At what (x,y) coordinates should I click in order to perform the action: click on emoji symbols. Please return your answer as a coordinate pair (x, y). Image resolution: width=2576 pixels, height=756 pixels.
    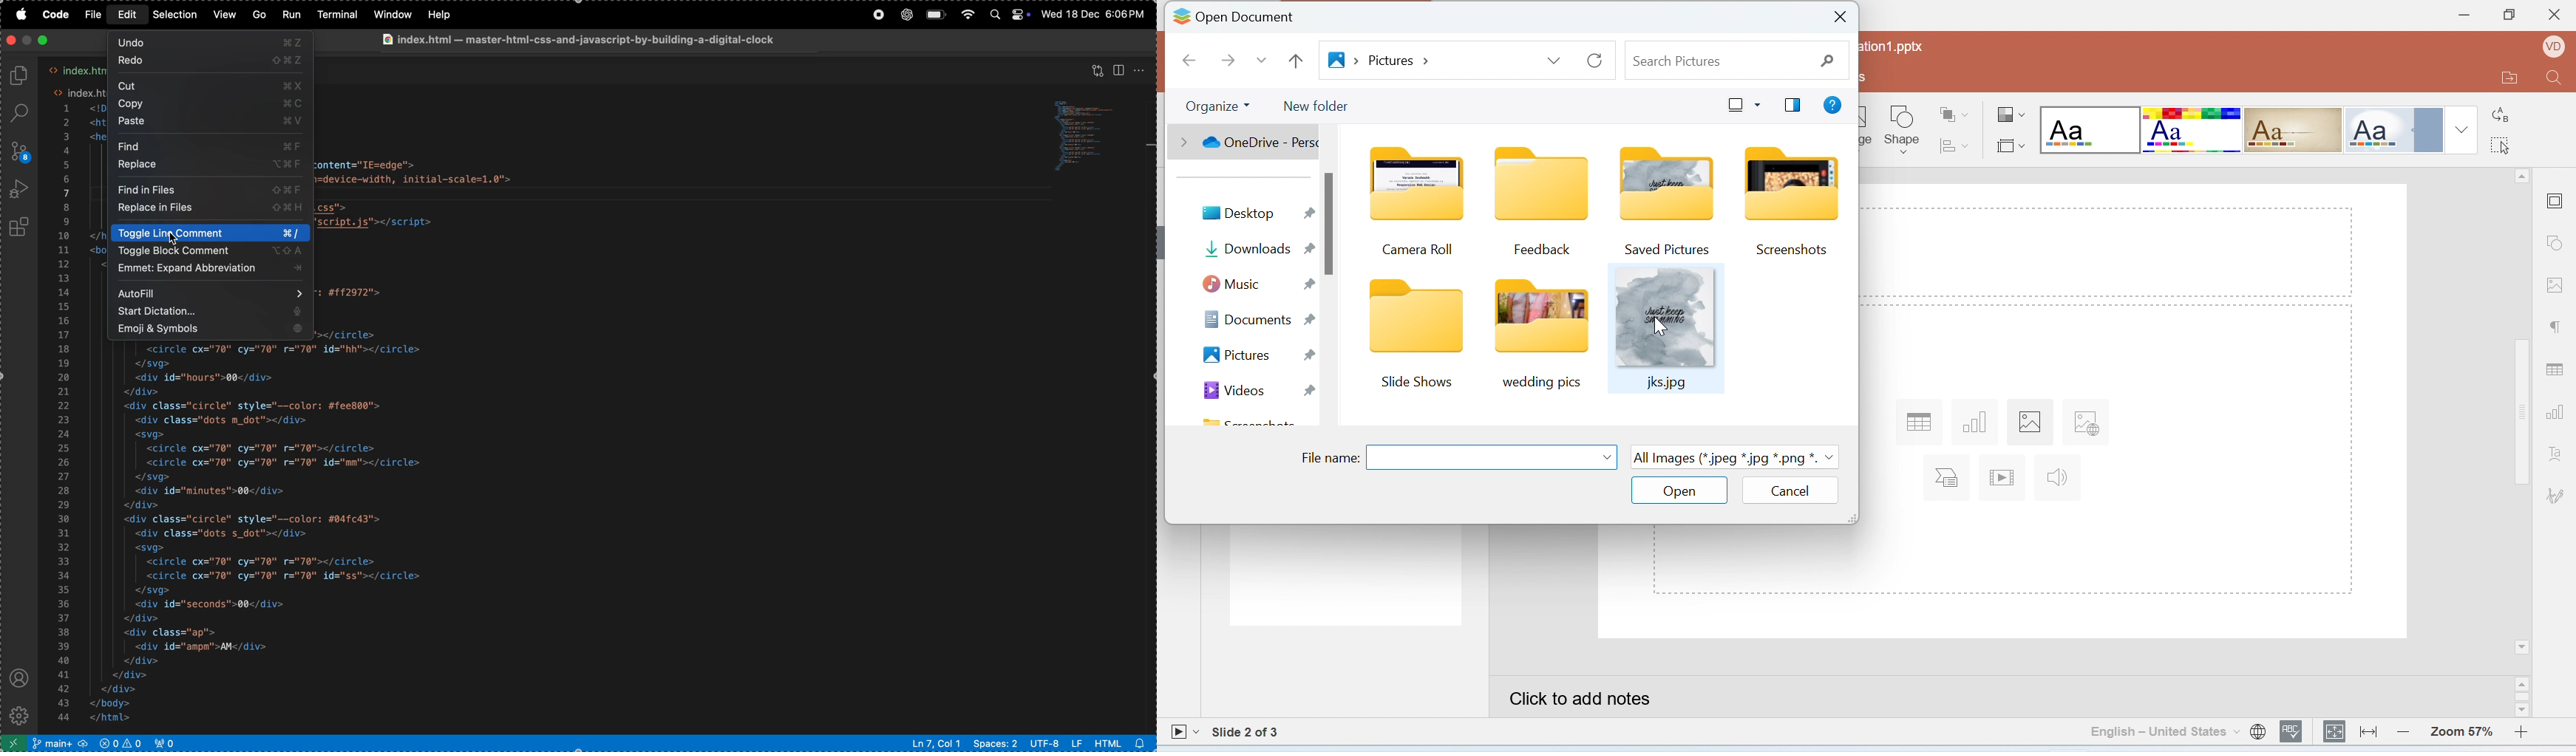
    Looking at the image, I should click on (208, 330).